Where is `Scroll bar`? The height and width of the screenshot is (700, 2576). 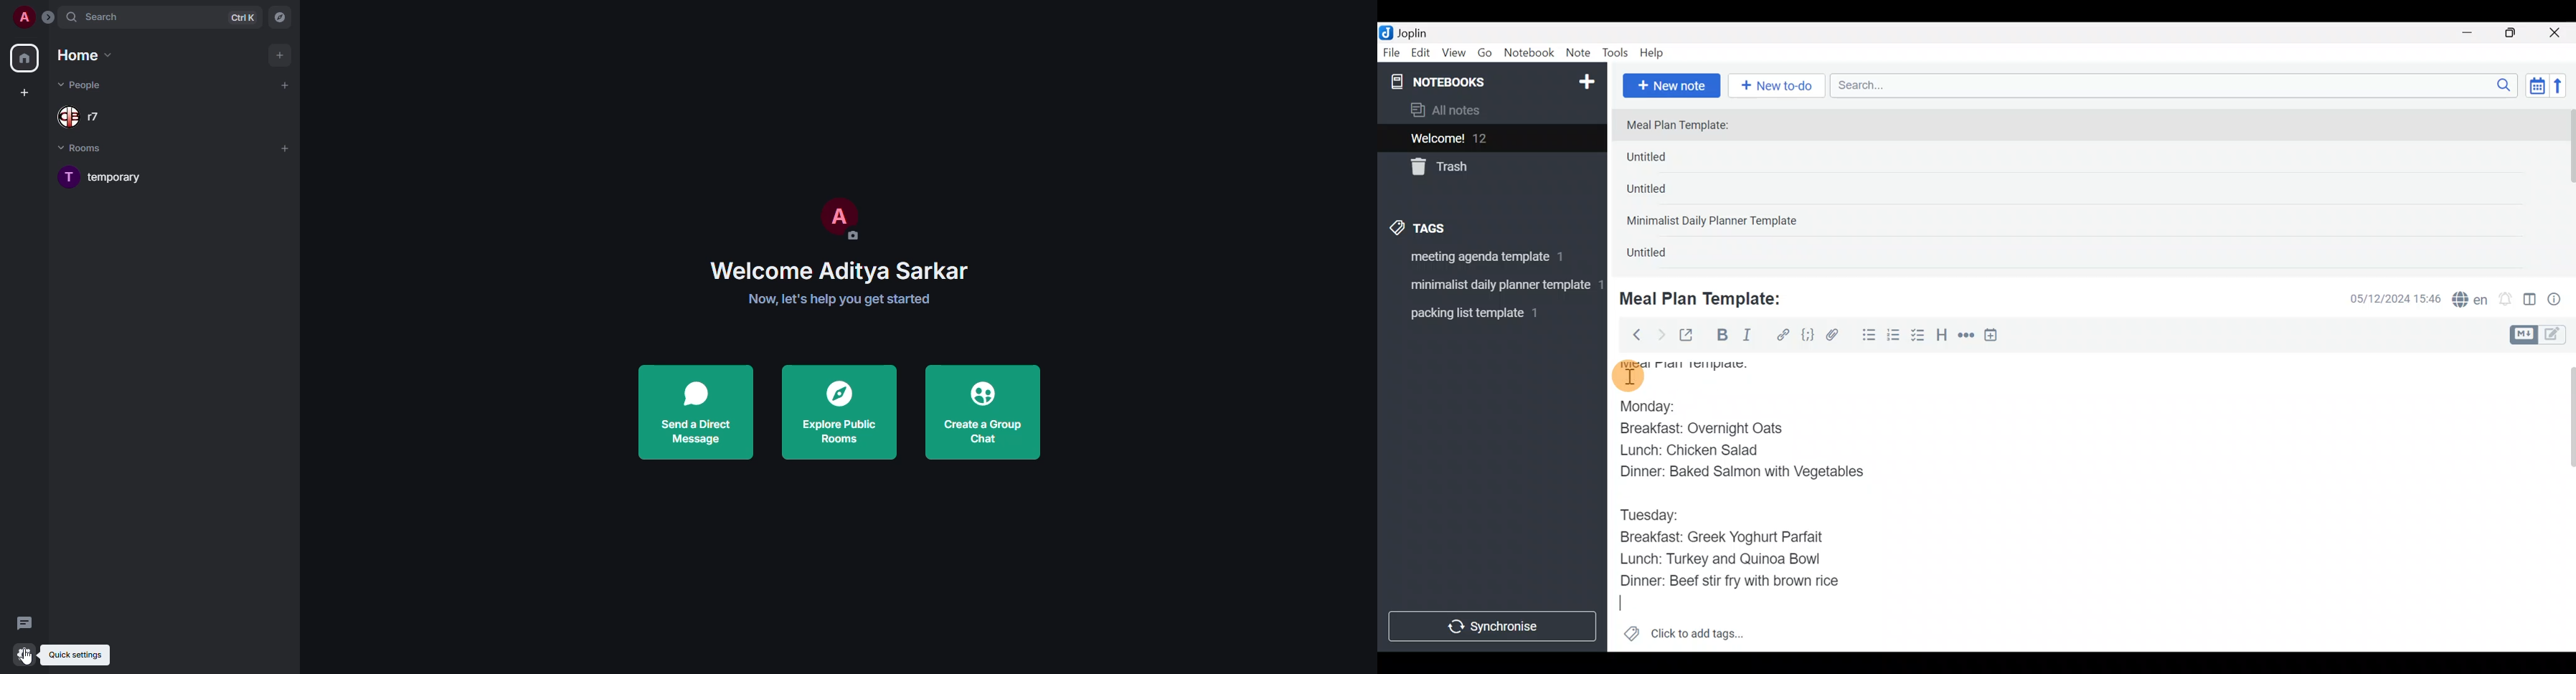
Scroll bar is located at coordinates (2563, 502).